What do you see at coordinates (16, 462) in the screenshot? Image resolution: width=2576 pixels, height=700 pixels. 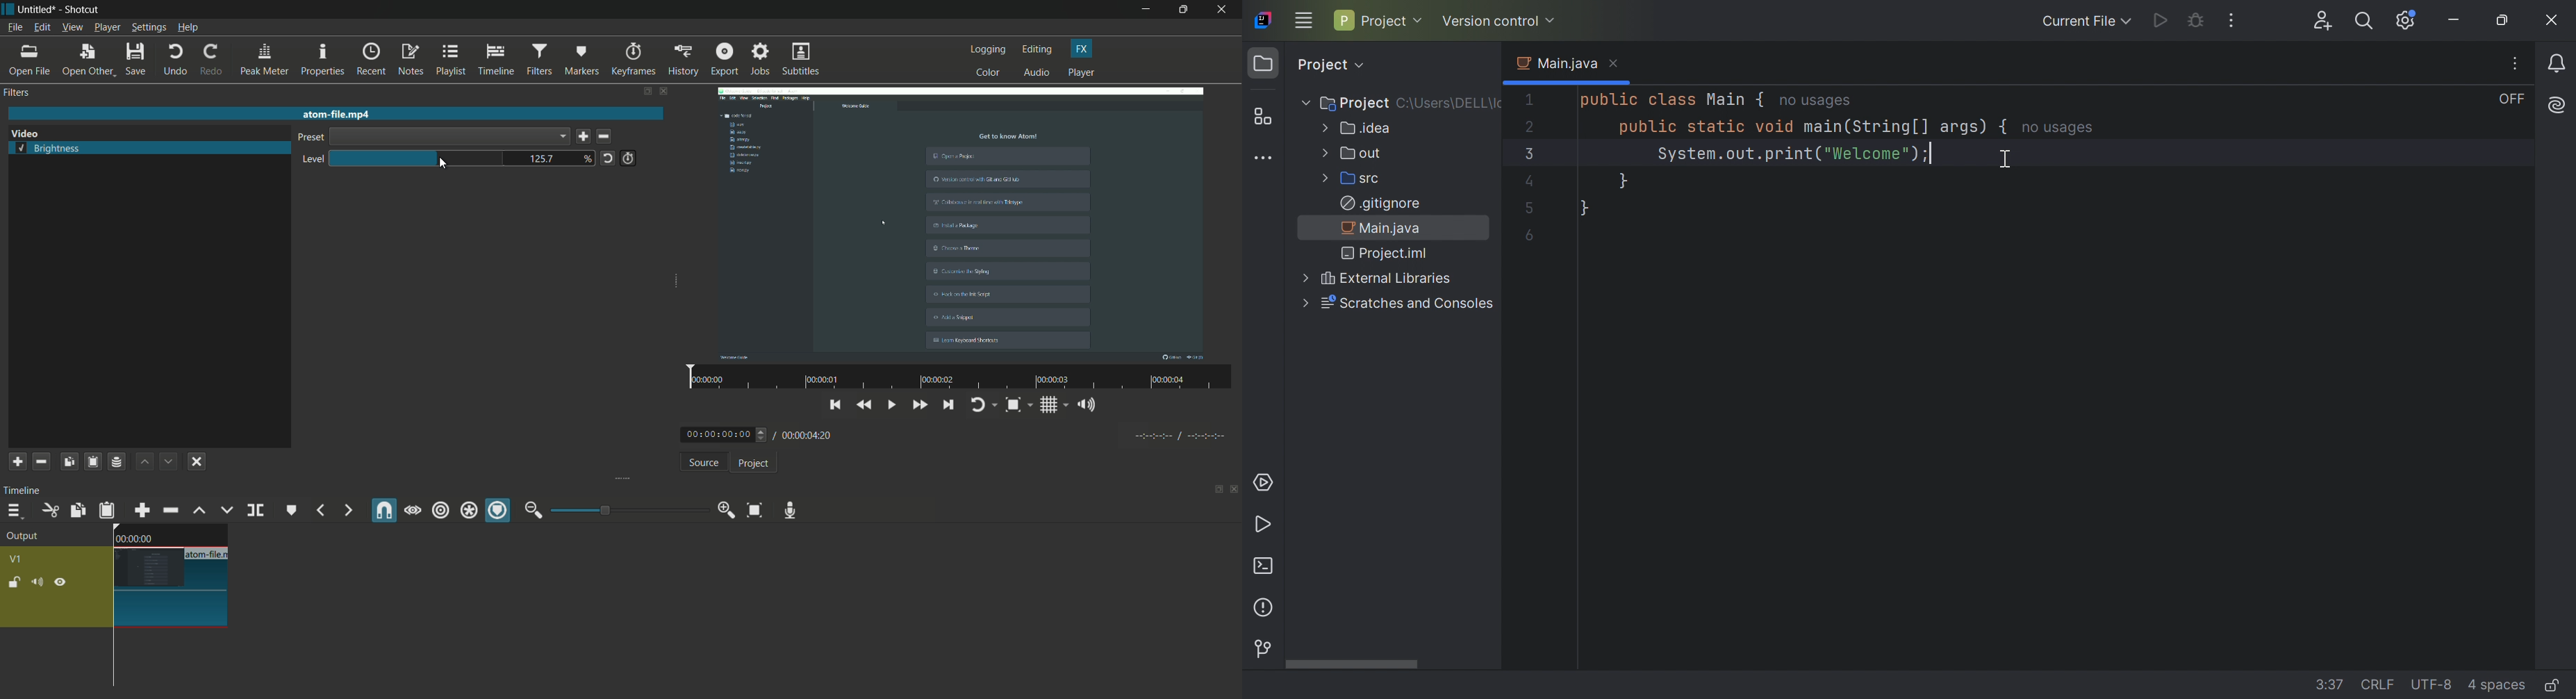 I see `add filter` at bounding box center [16, 462].